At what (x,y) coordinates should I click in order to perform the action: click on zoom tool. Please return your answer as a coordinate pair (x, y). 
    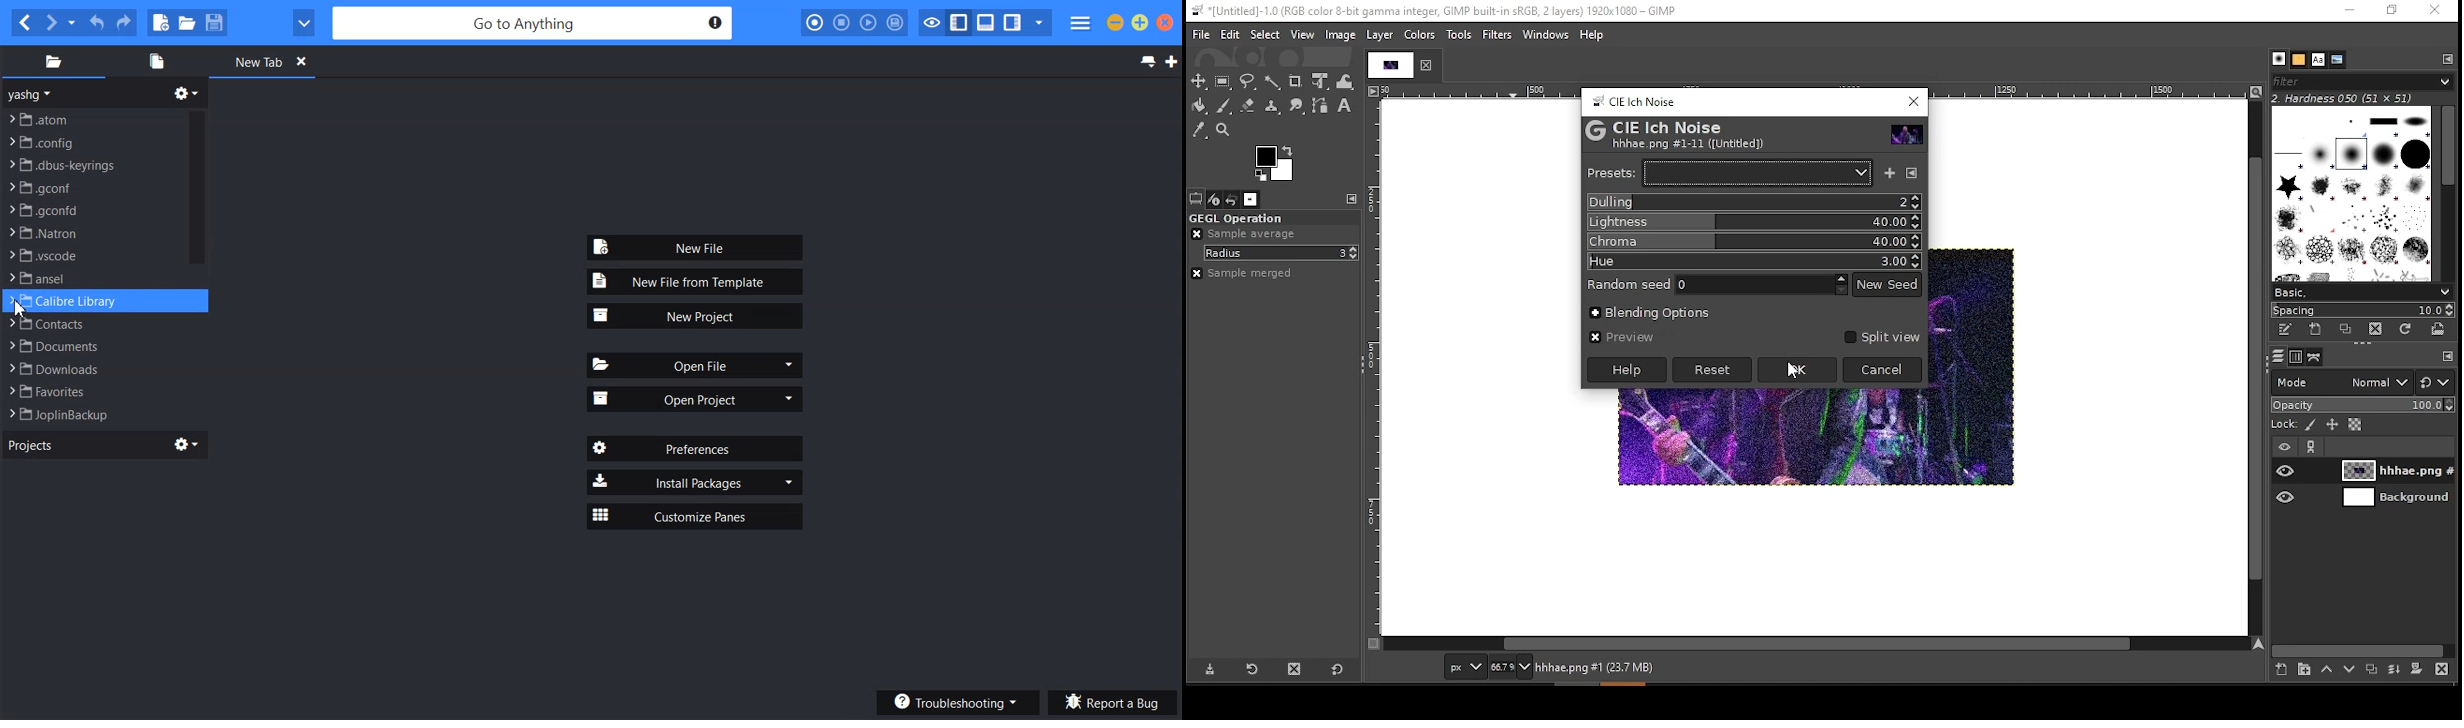
    Looking at the image, I should click on (1224, 132).